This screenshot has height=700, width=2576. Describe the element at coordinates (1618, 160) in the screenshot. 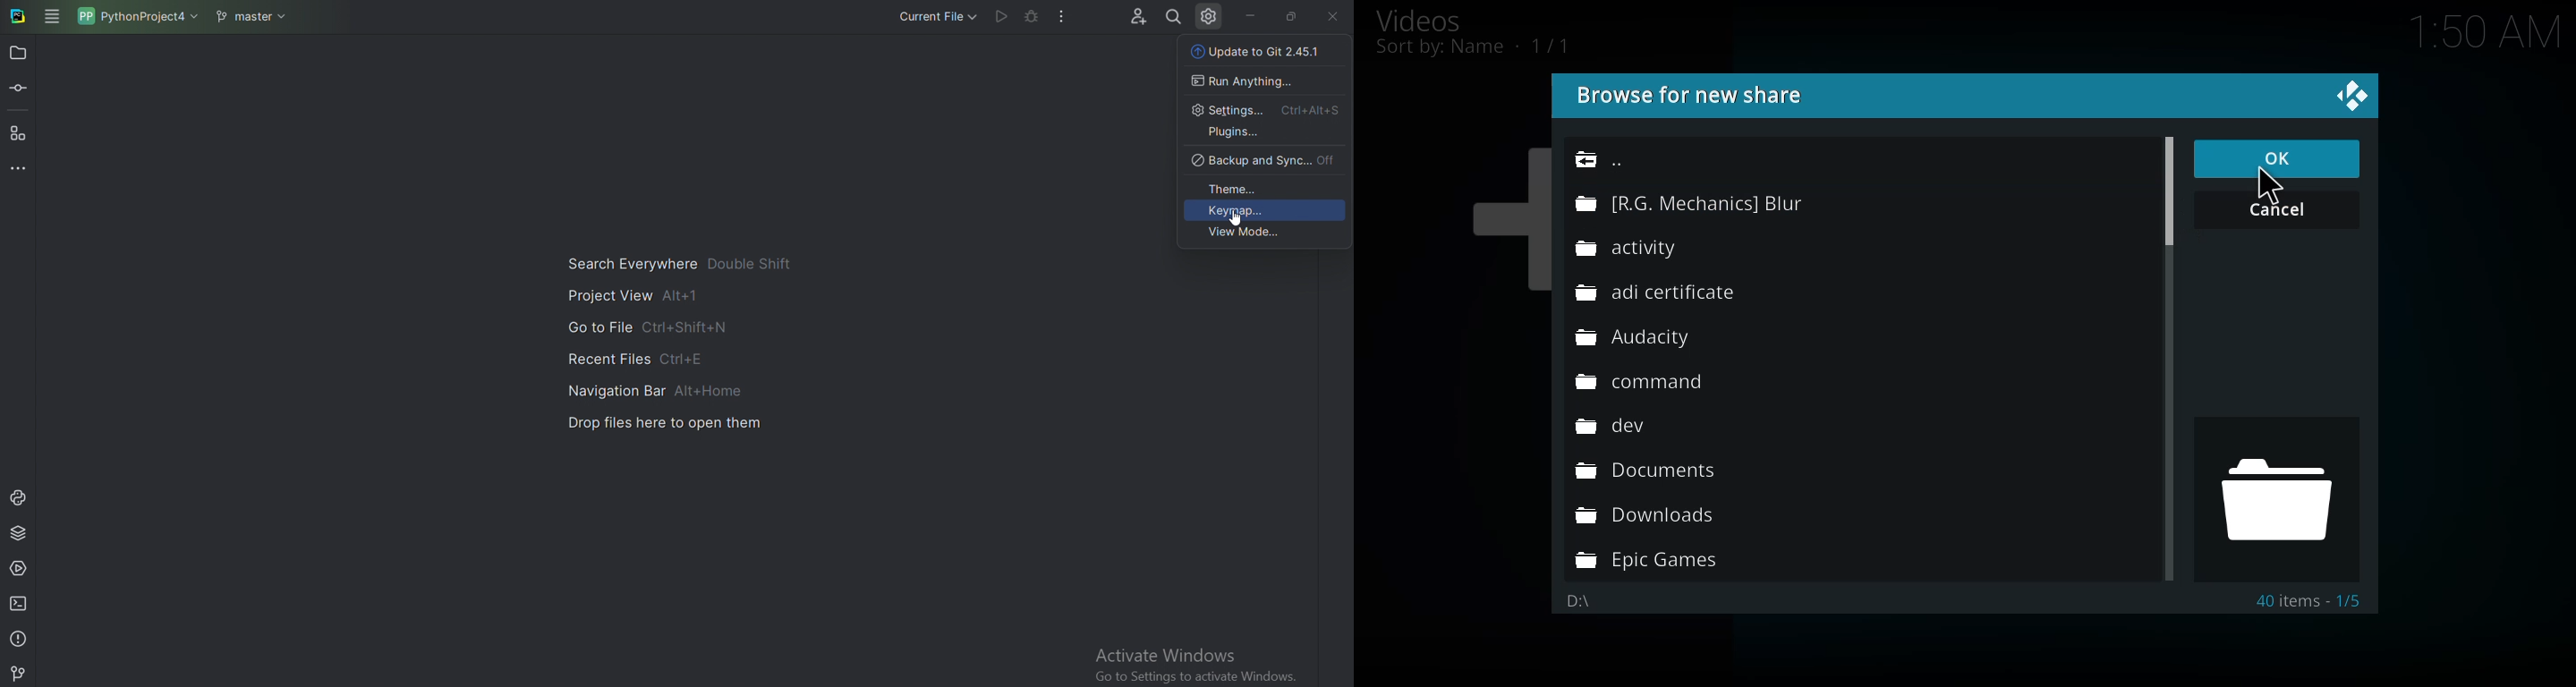

I see `back` at that location.